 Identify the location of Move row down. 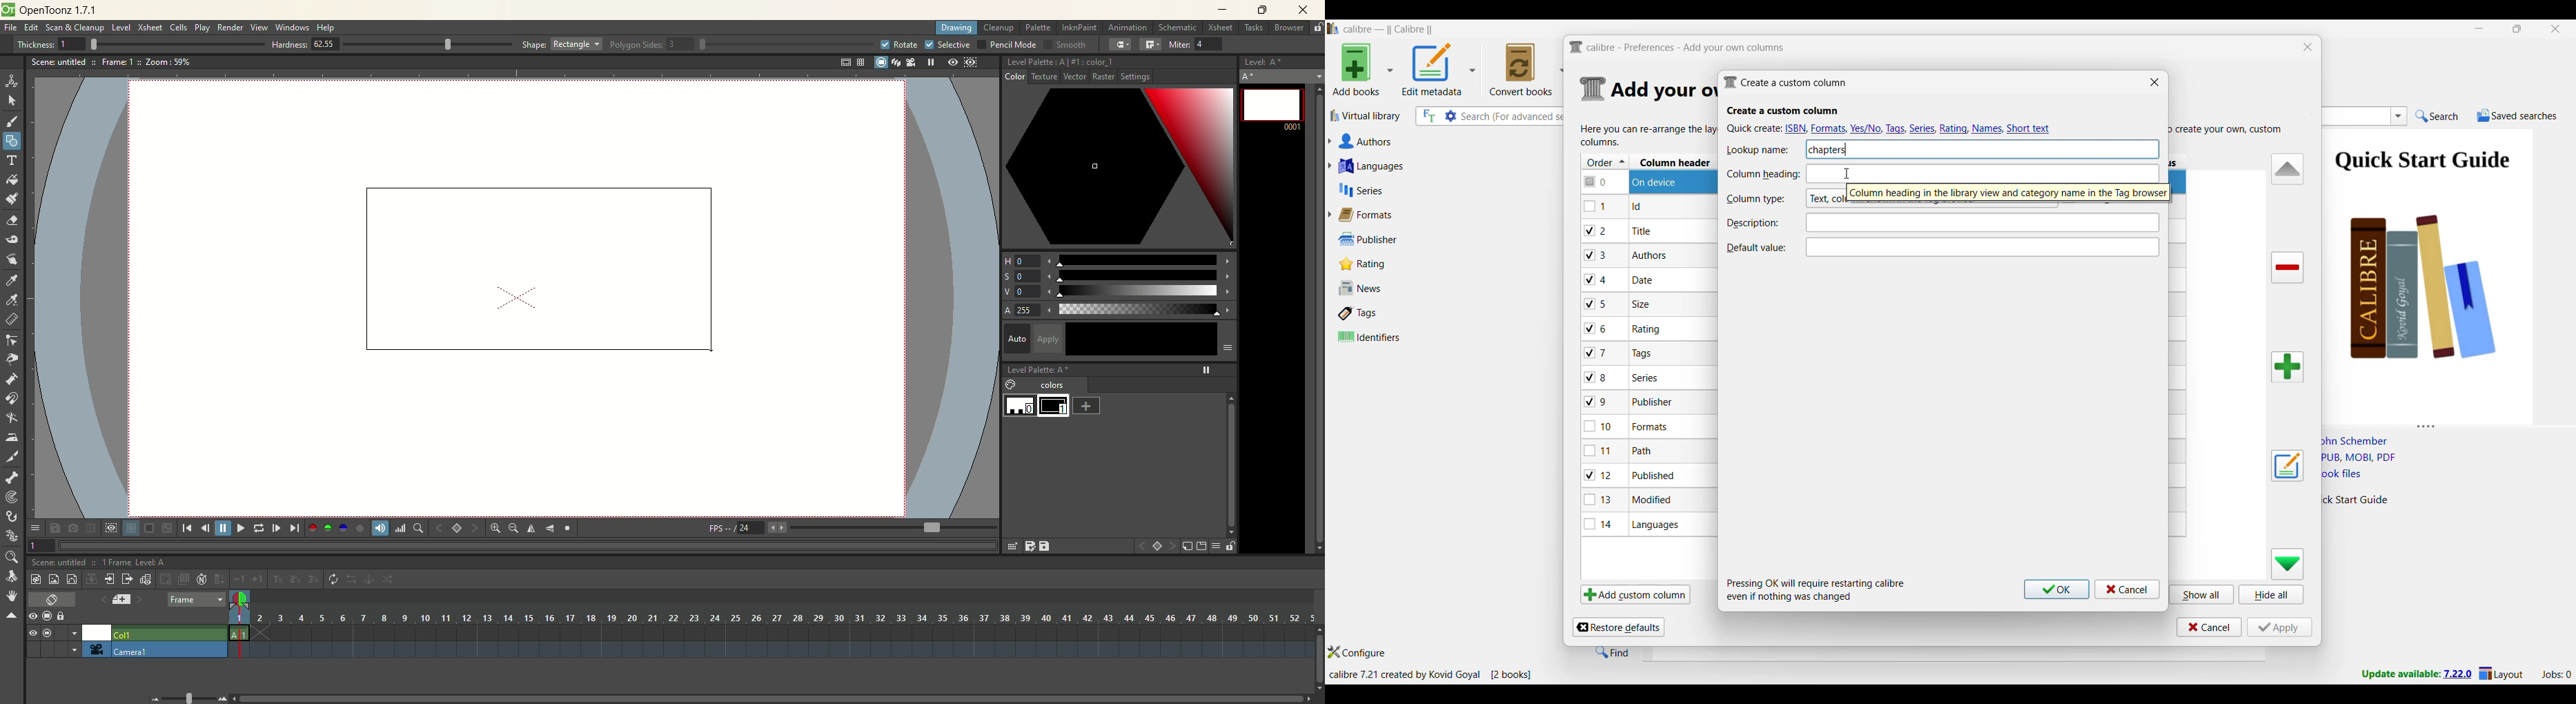
(2288, 564).